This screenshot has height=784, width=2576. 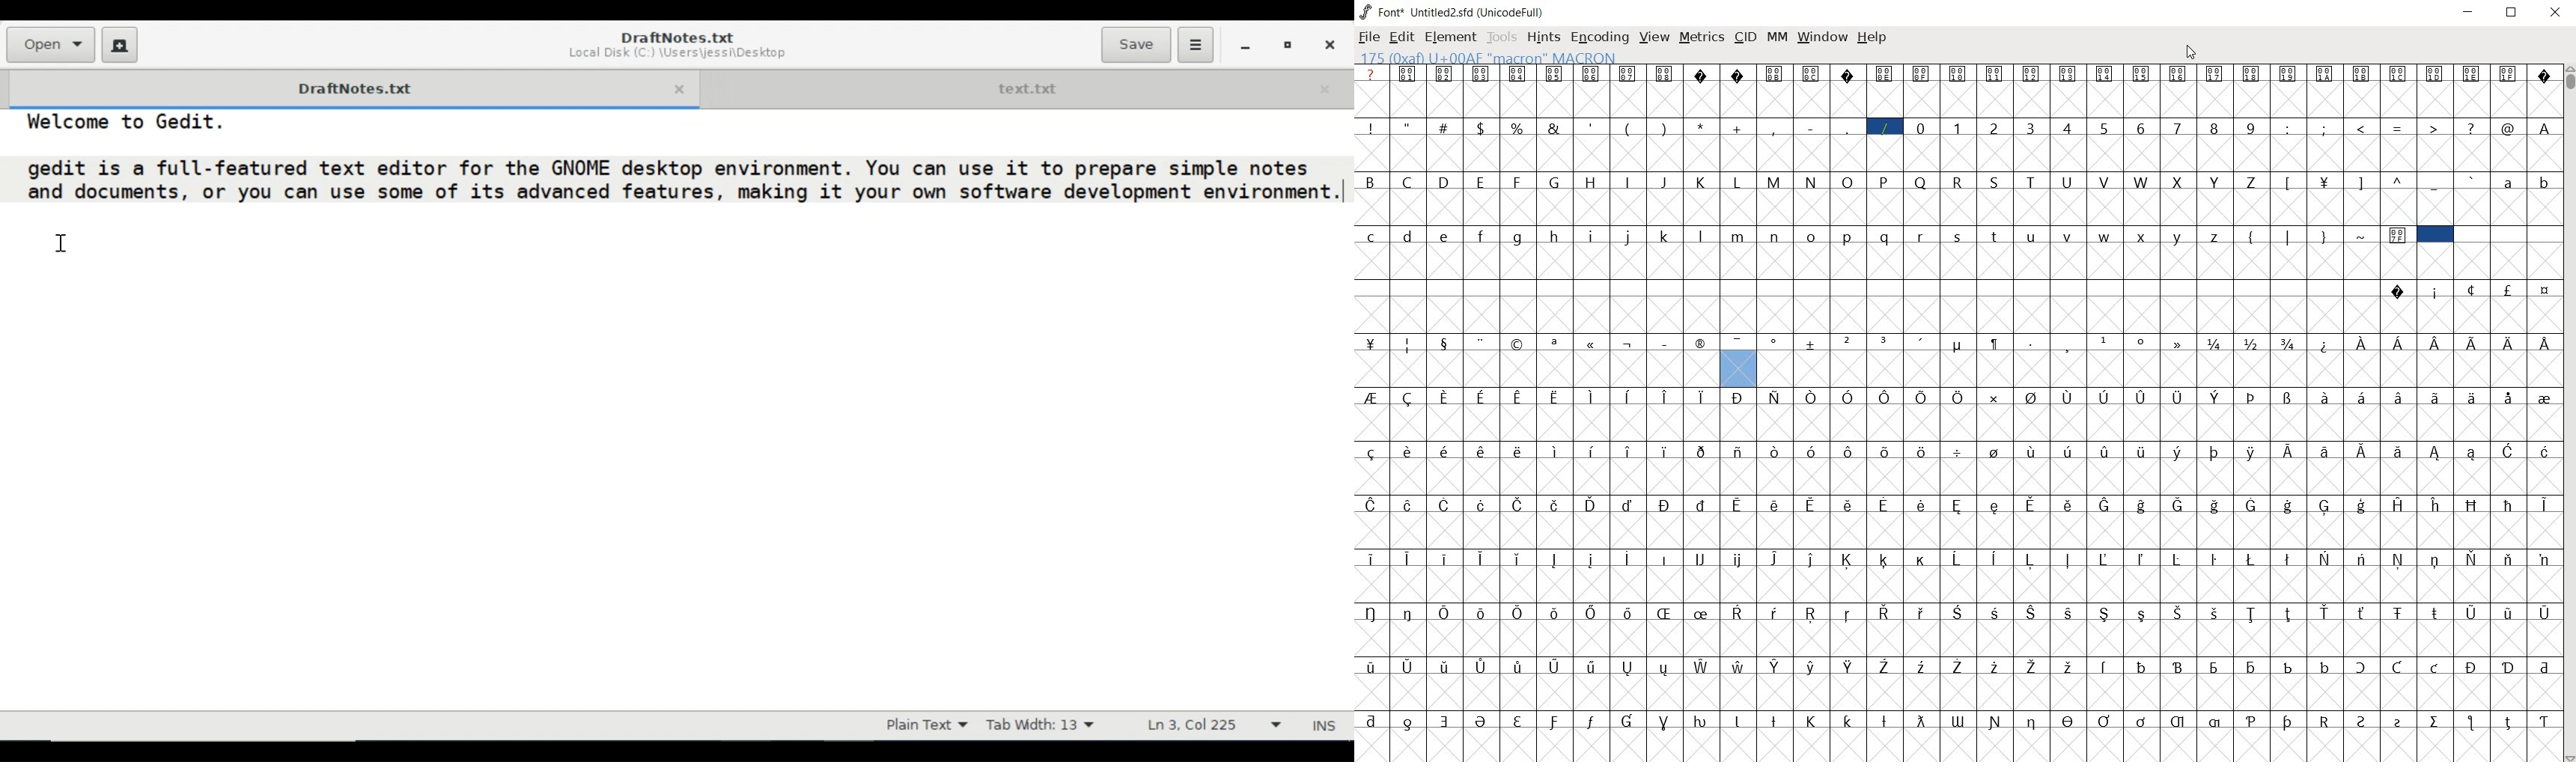 I want to click on {, so click(x=2253, y=236).